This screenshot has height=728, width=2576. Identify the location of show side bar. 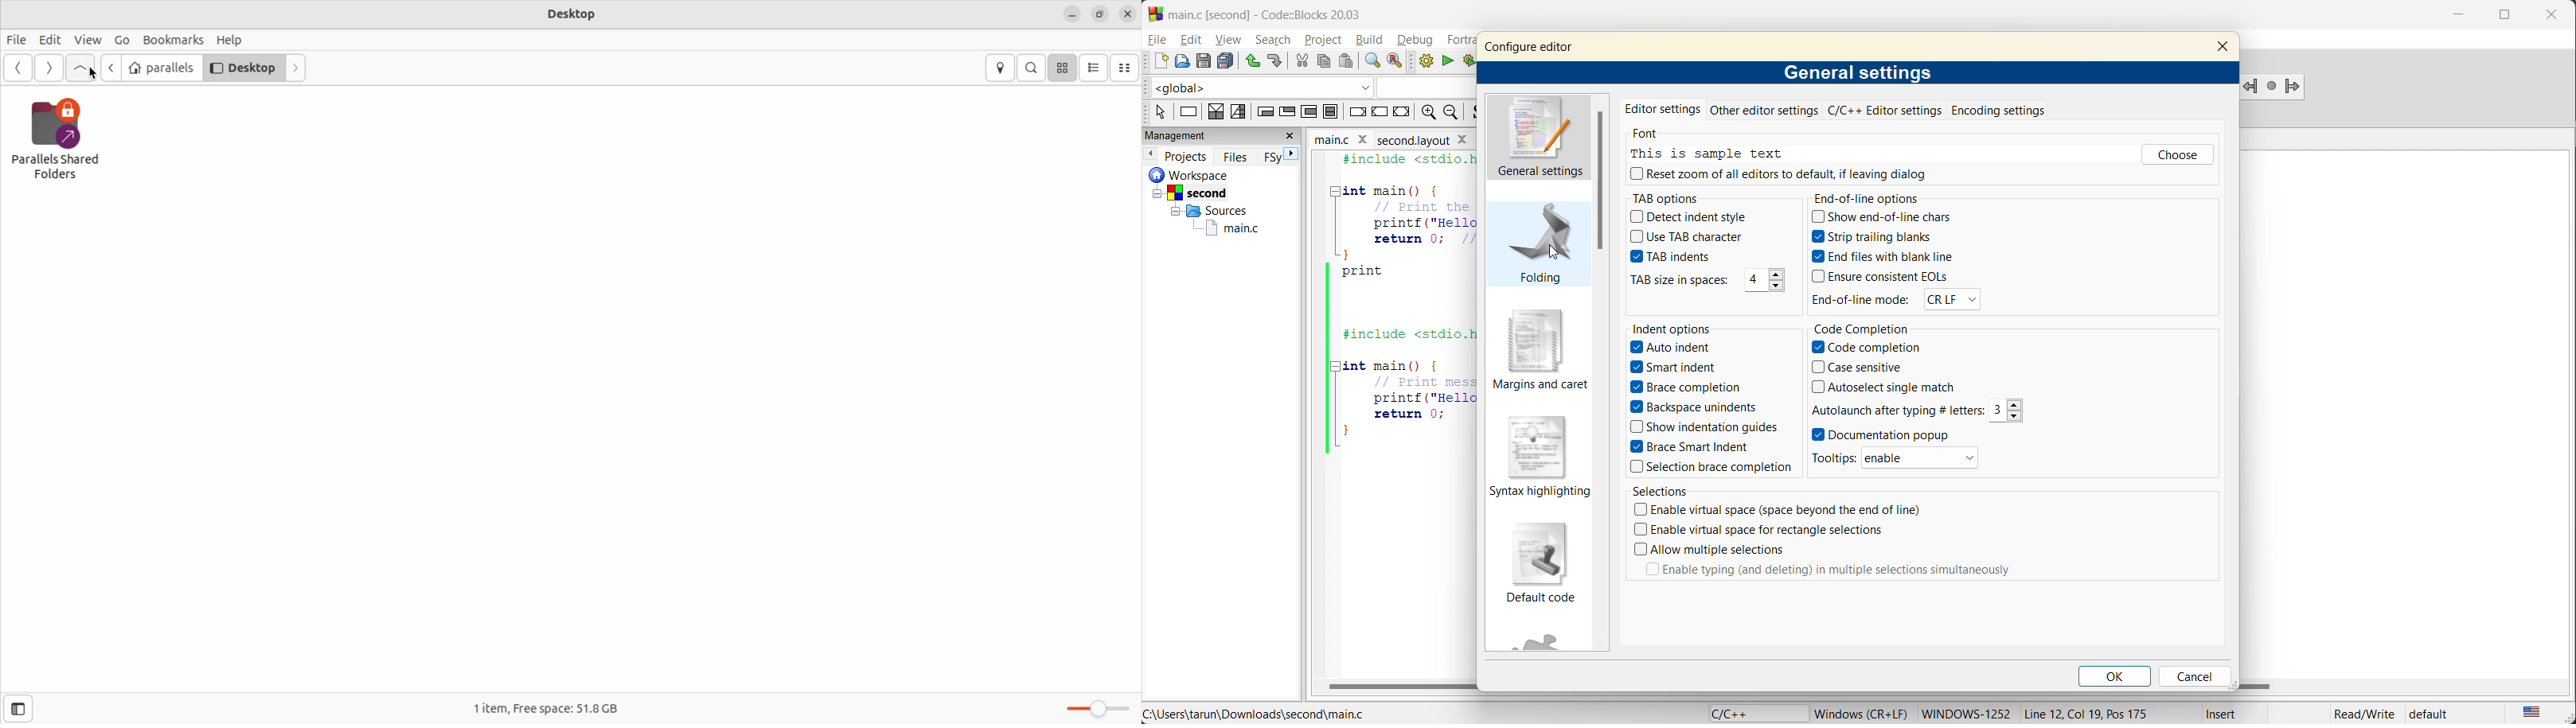
(18, 709).